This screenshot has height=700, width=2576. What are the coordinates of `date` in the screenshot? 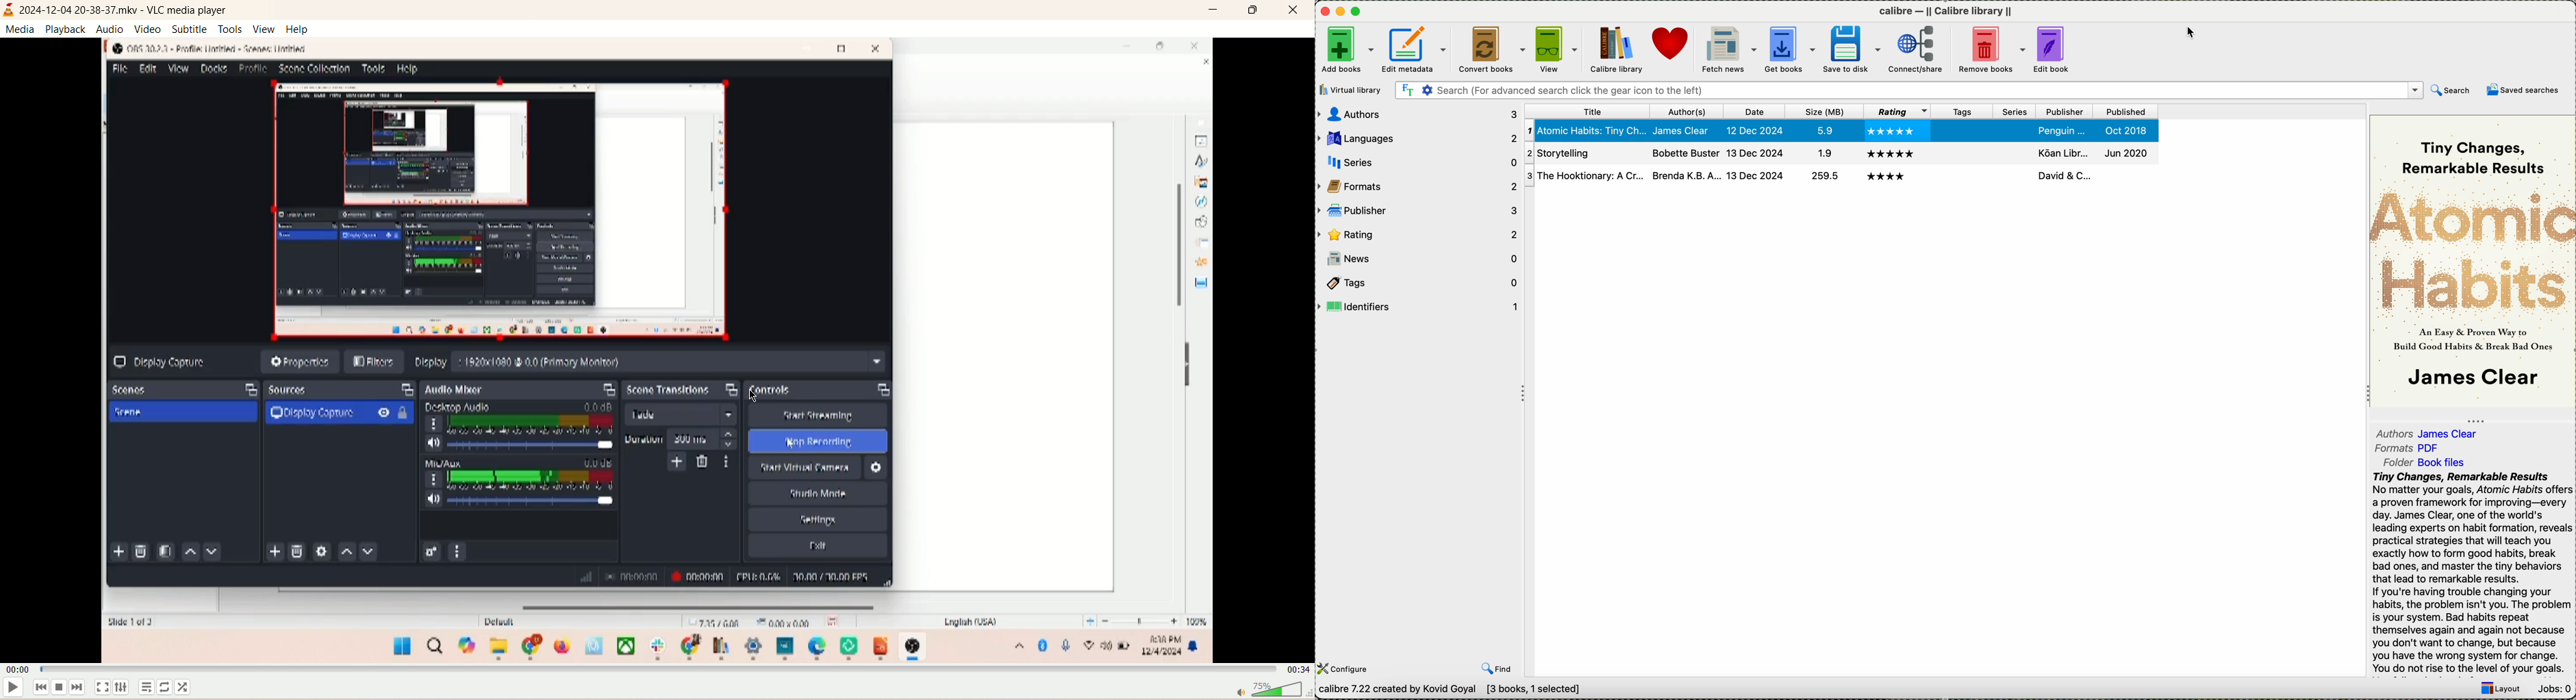 It's located at (1758, 111).